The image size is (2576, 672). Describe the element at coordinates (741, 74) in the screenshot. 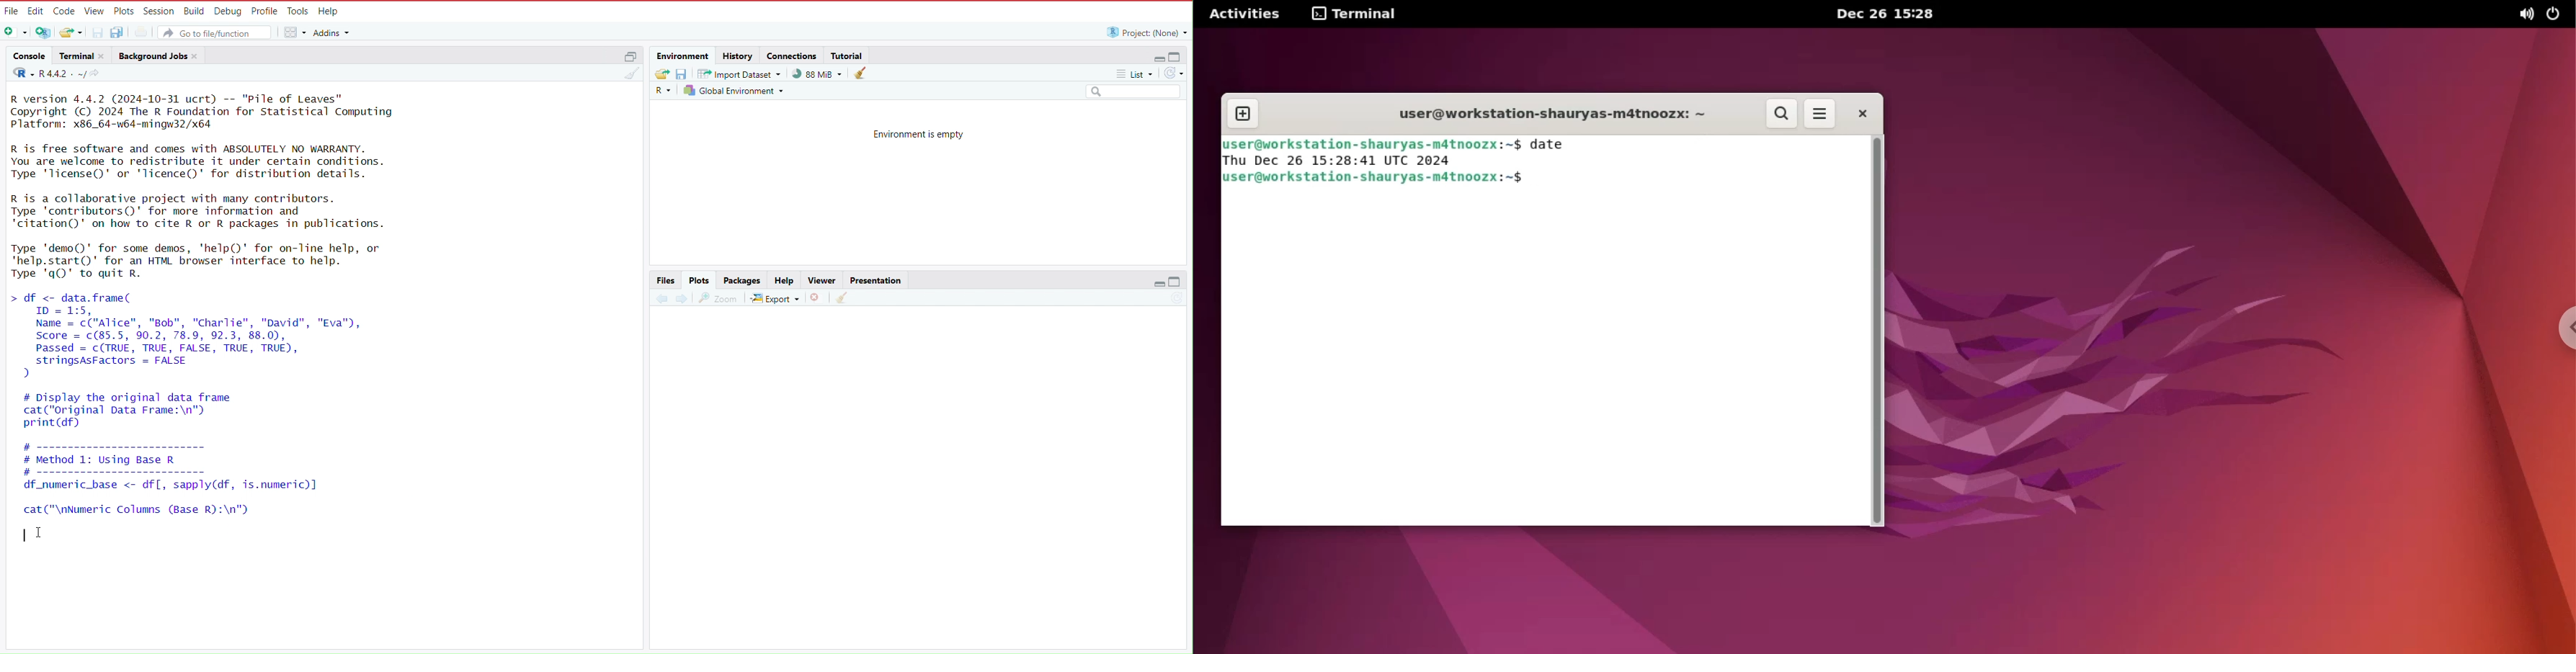

I see `Import dataset` at that location.